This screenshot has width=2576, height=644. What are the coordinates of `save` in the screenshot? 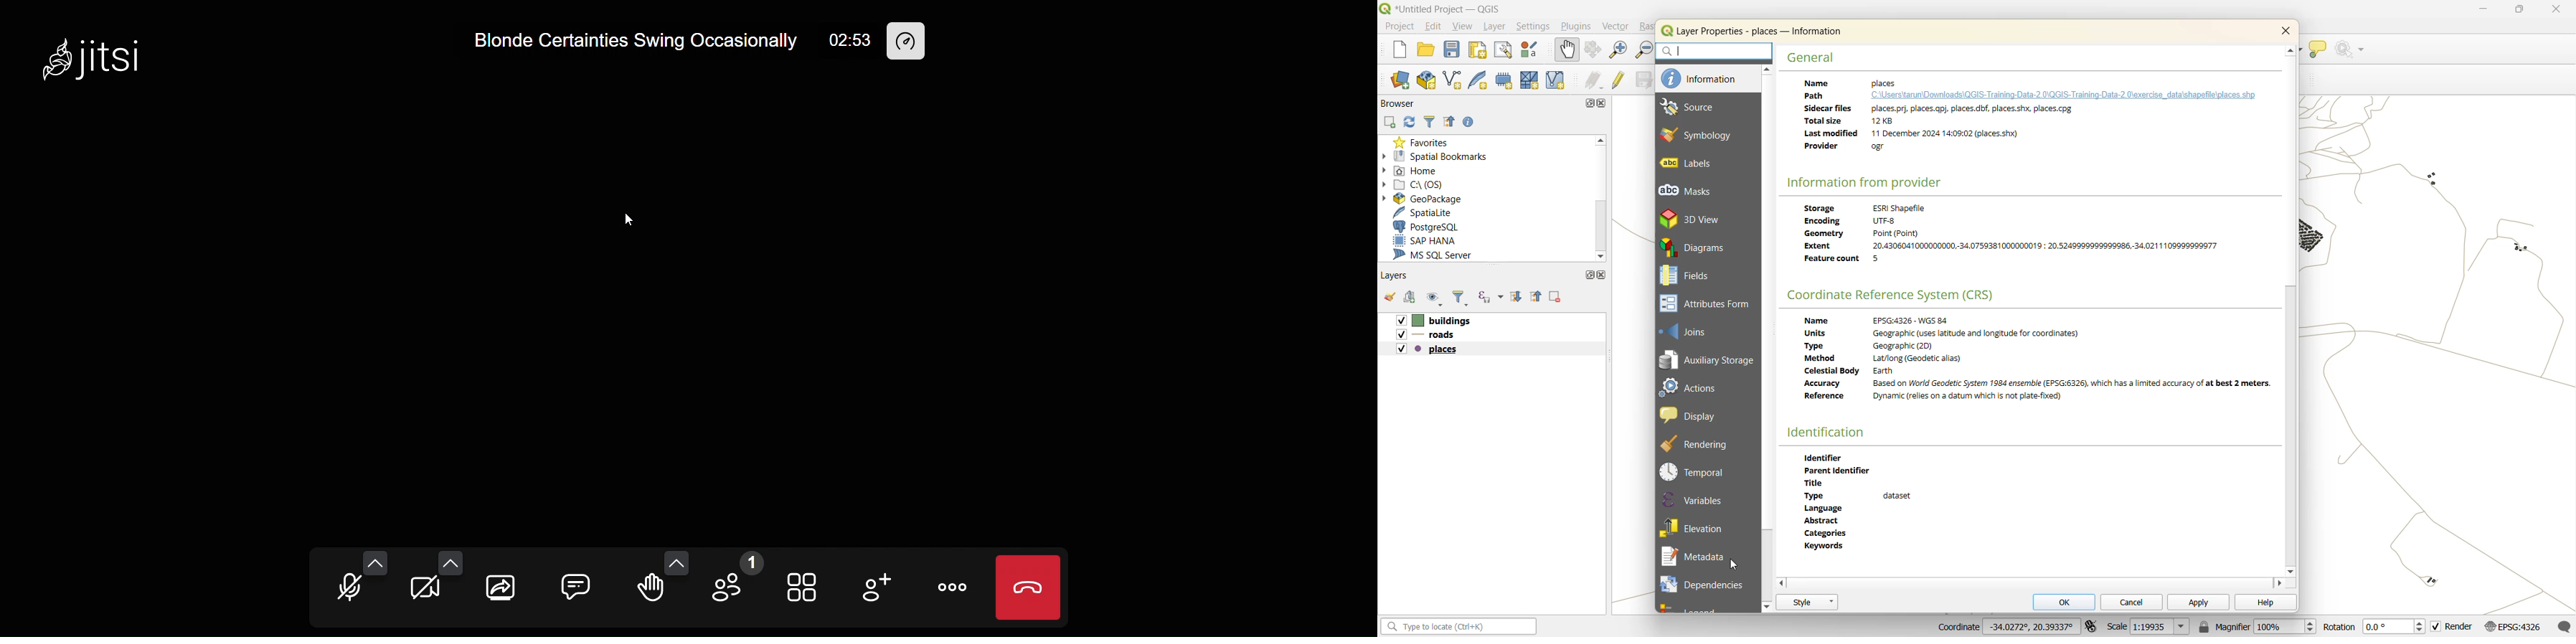 It's located at (1453, 51).